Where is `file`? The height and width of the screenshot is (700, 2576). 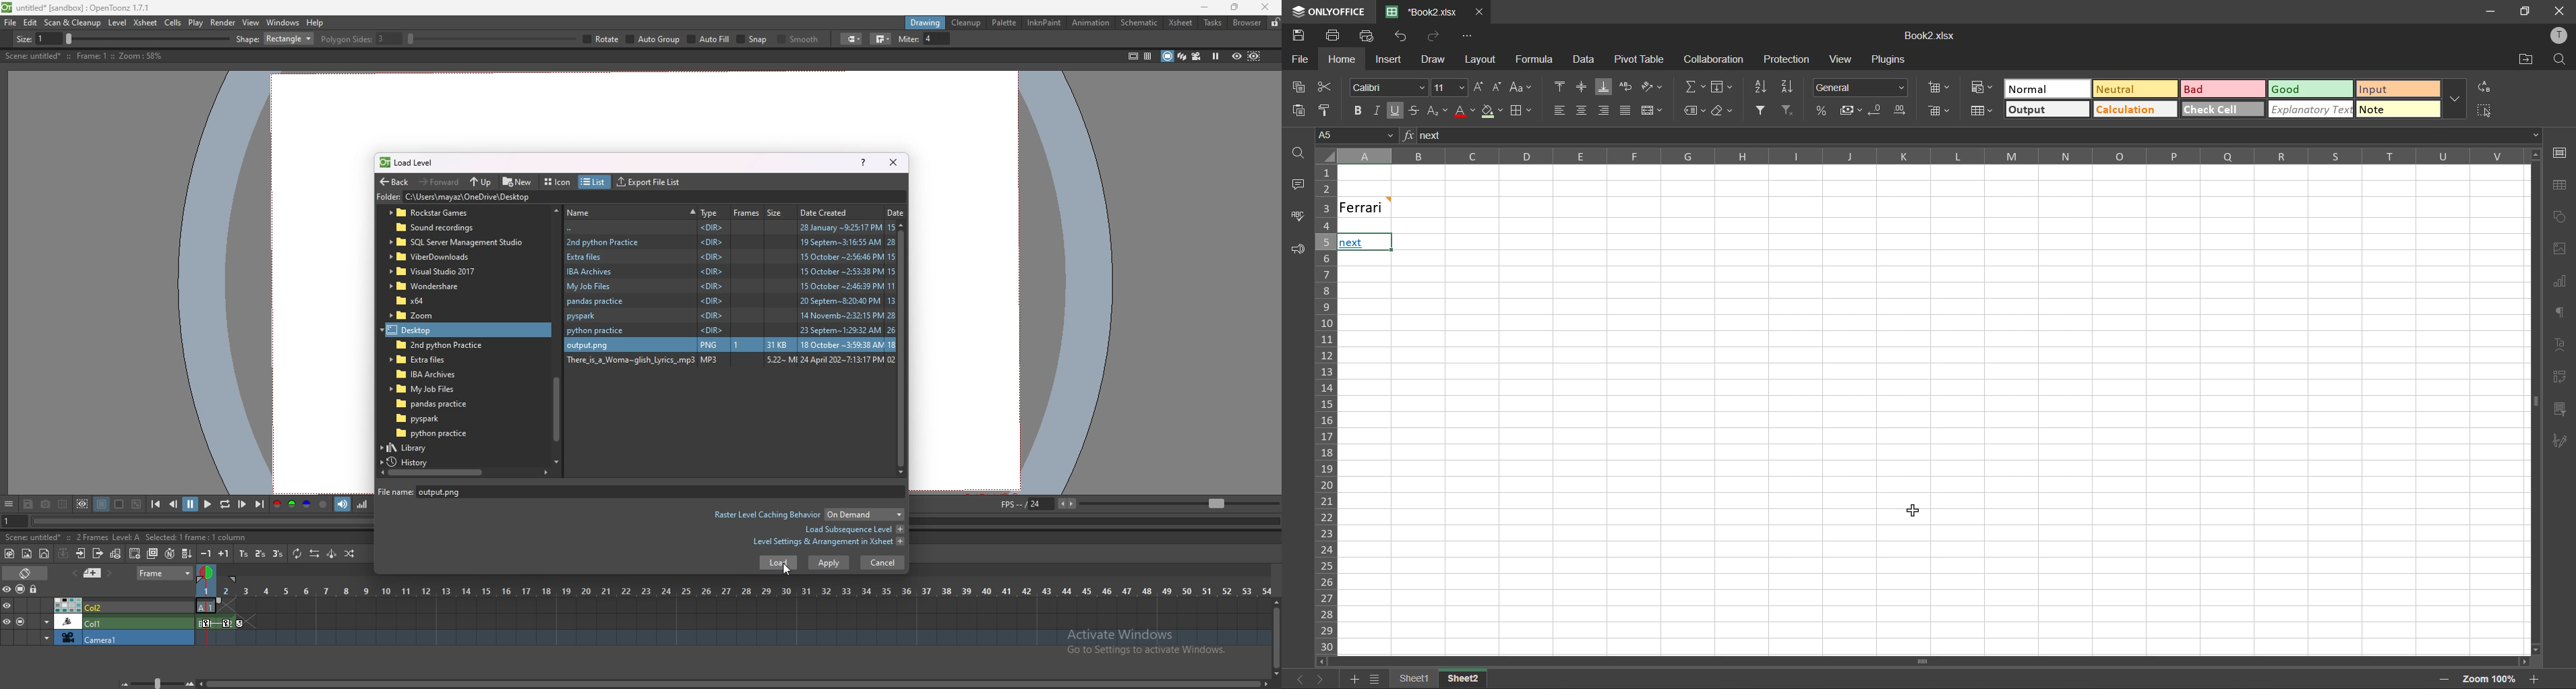 file is located at coordinates (11, 22).